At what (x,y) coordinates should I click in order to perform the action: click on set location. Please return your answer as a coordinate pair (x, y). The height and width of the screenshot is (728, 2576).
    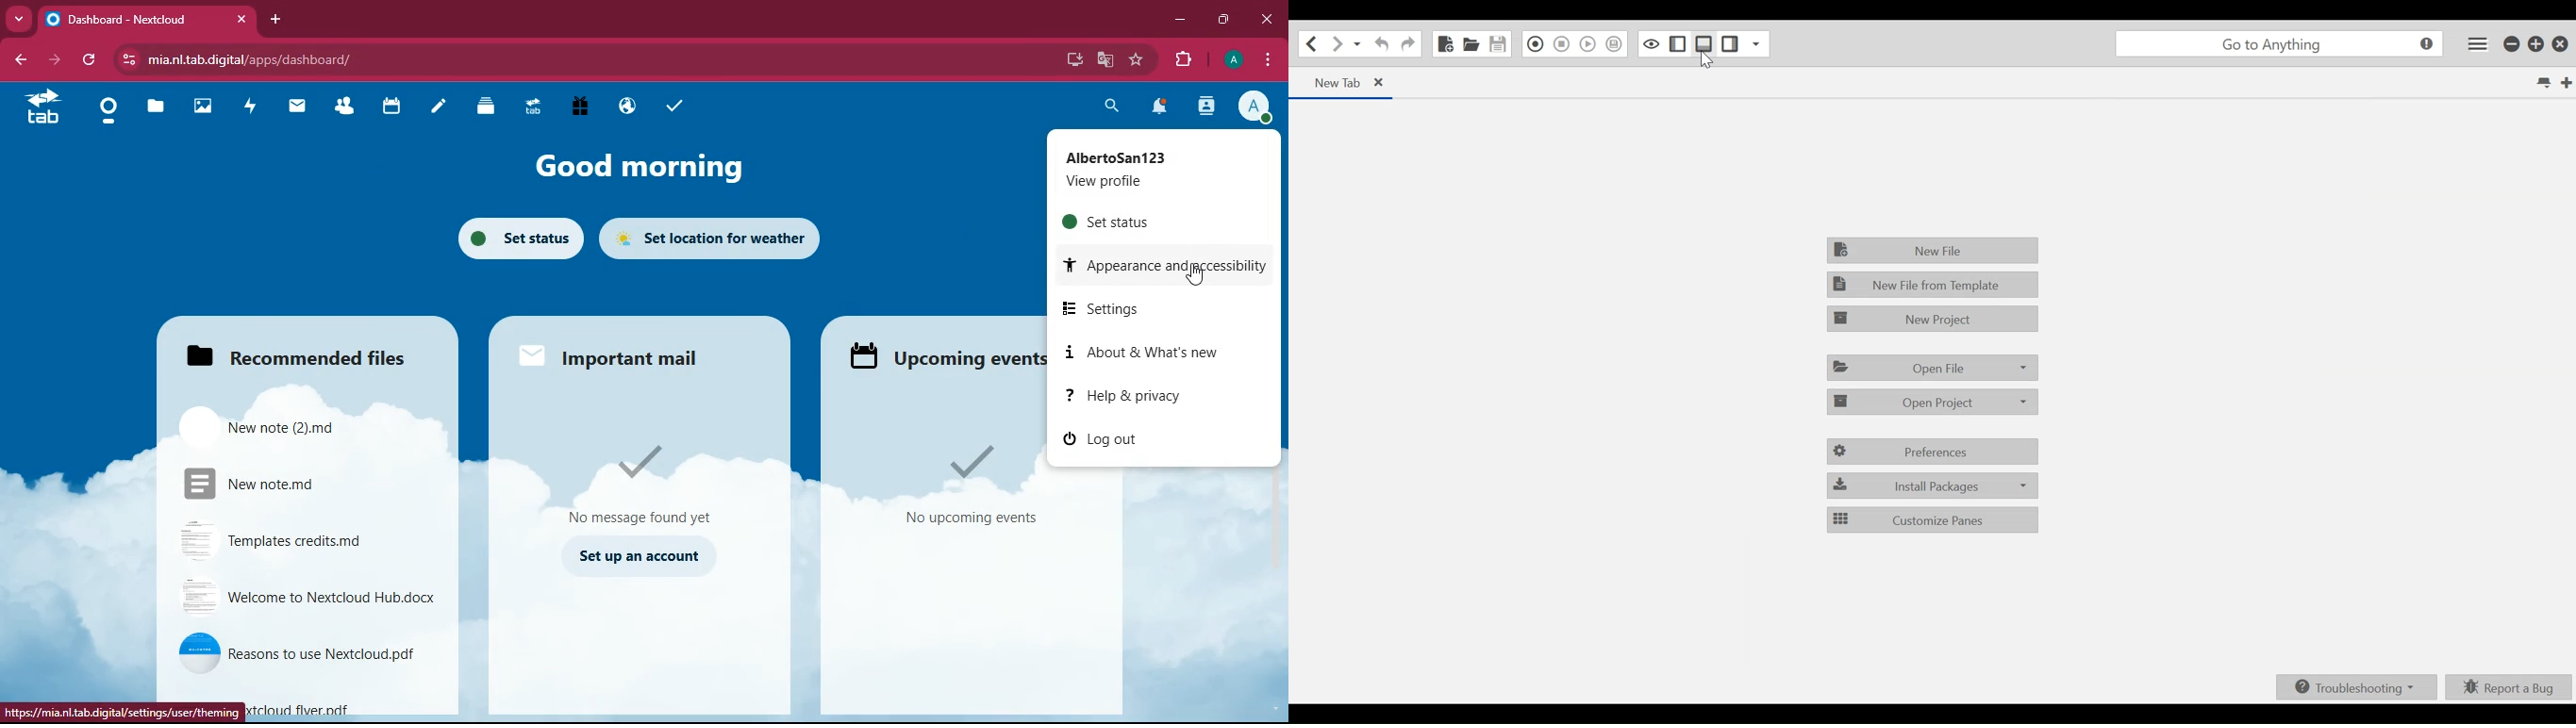
    Looking at the image, I should click on (719, 240).